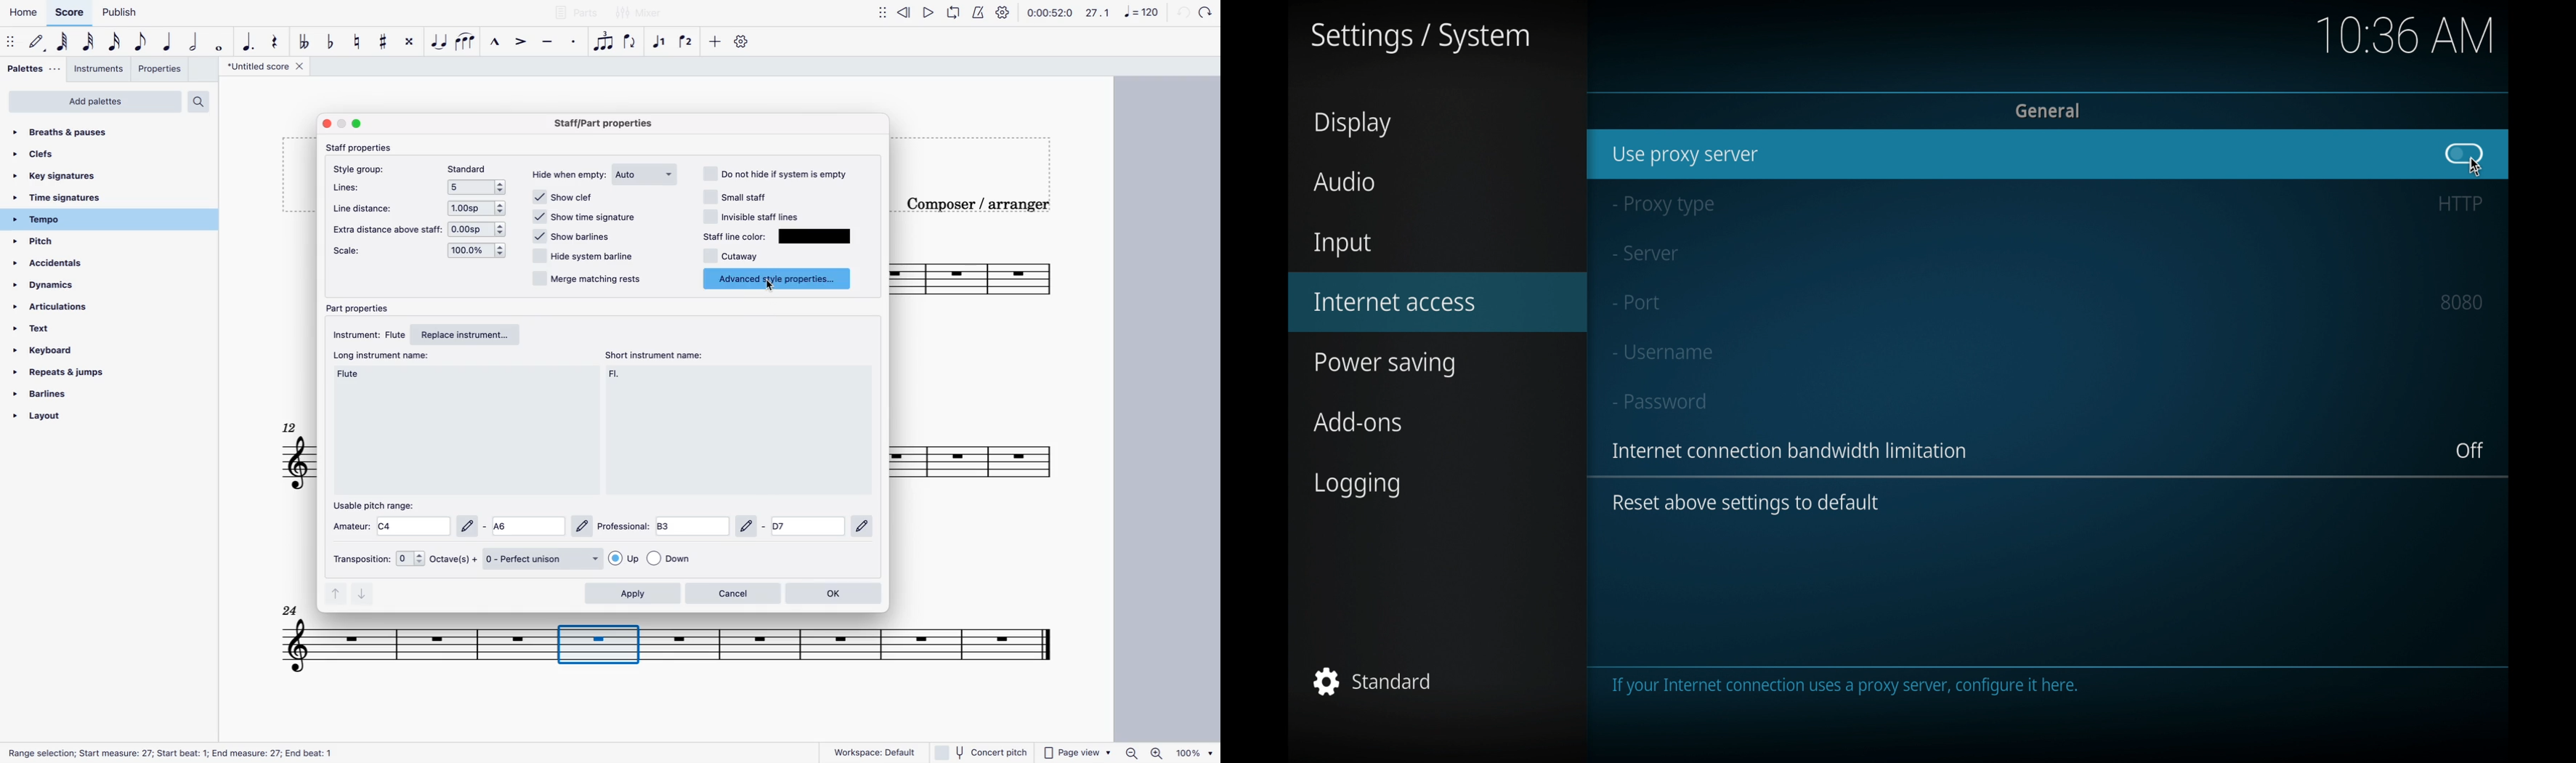  I want to click on standard, so click(1372, 681).